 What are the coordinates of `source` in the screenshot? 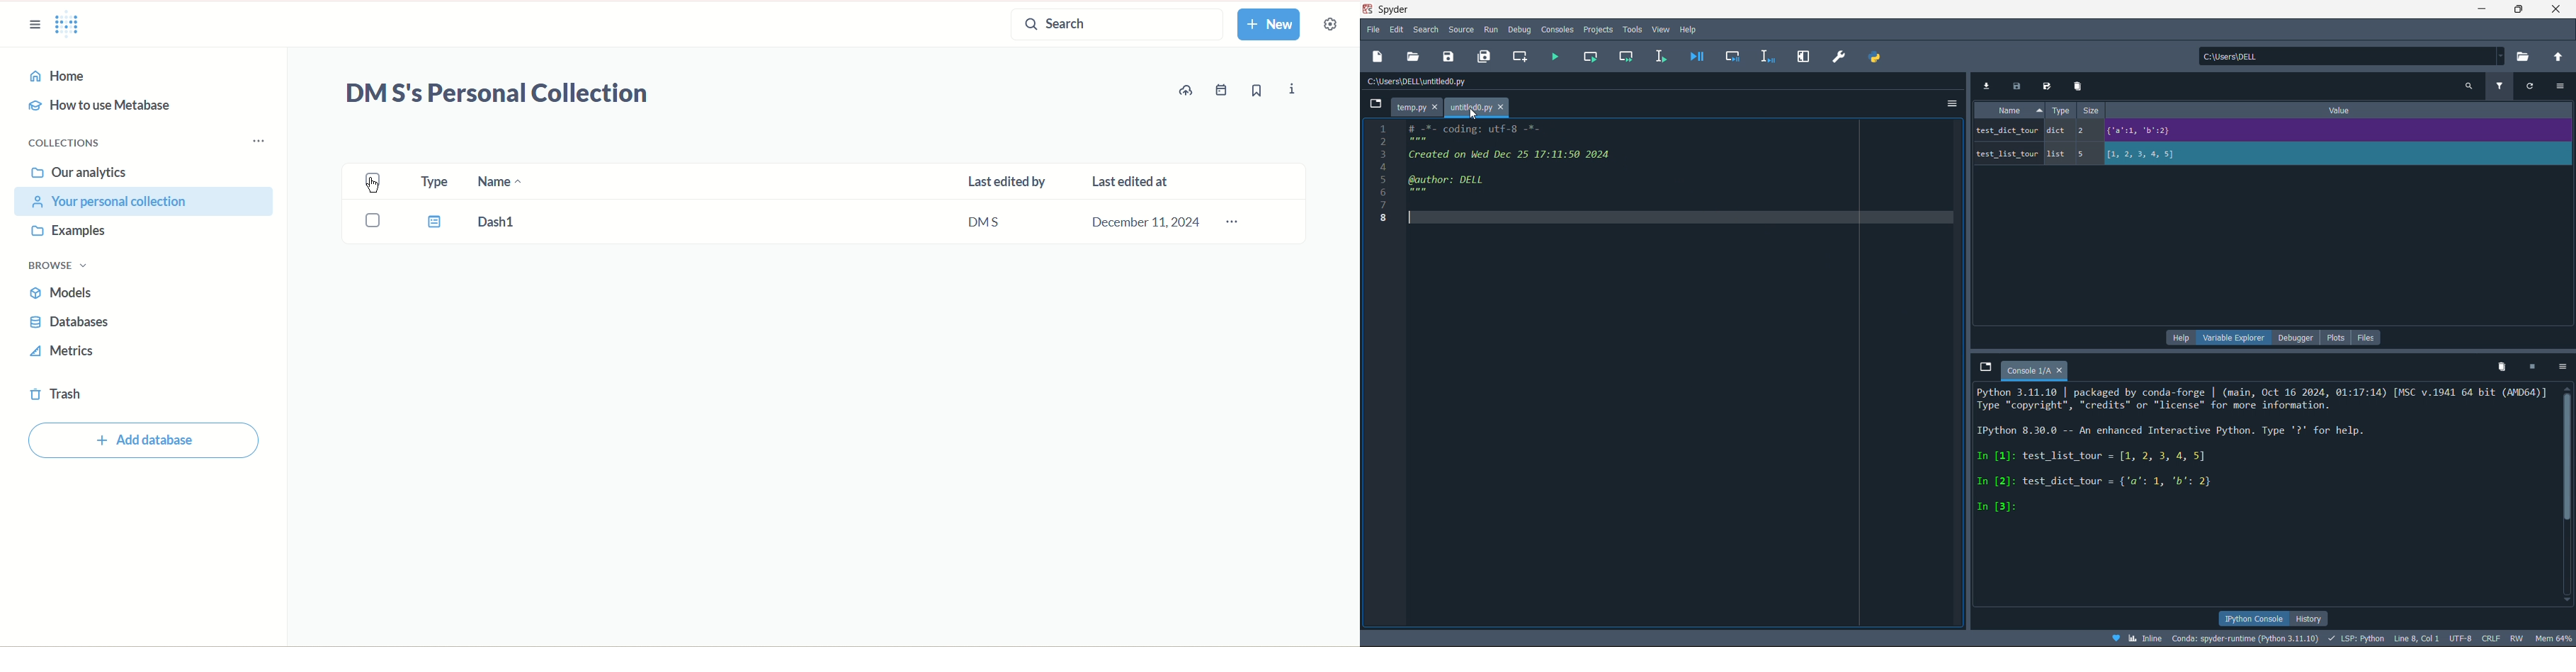 It's located at (1464, 29).